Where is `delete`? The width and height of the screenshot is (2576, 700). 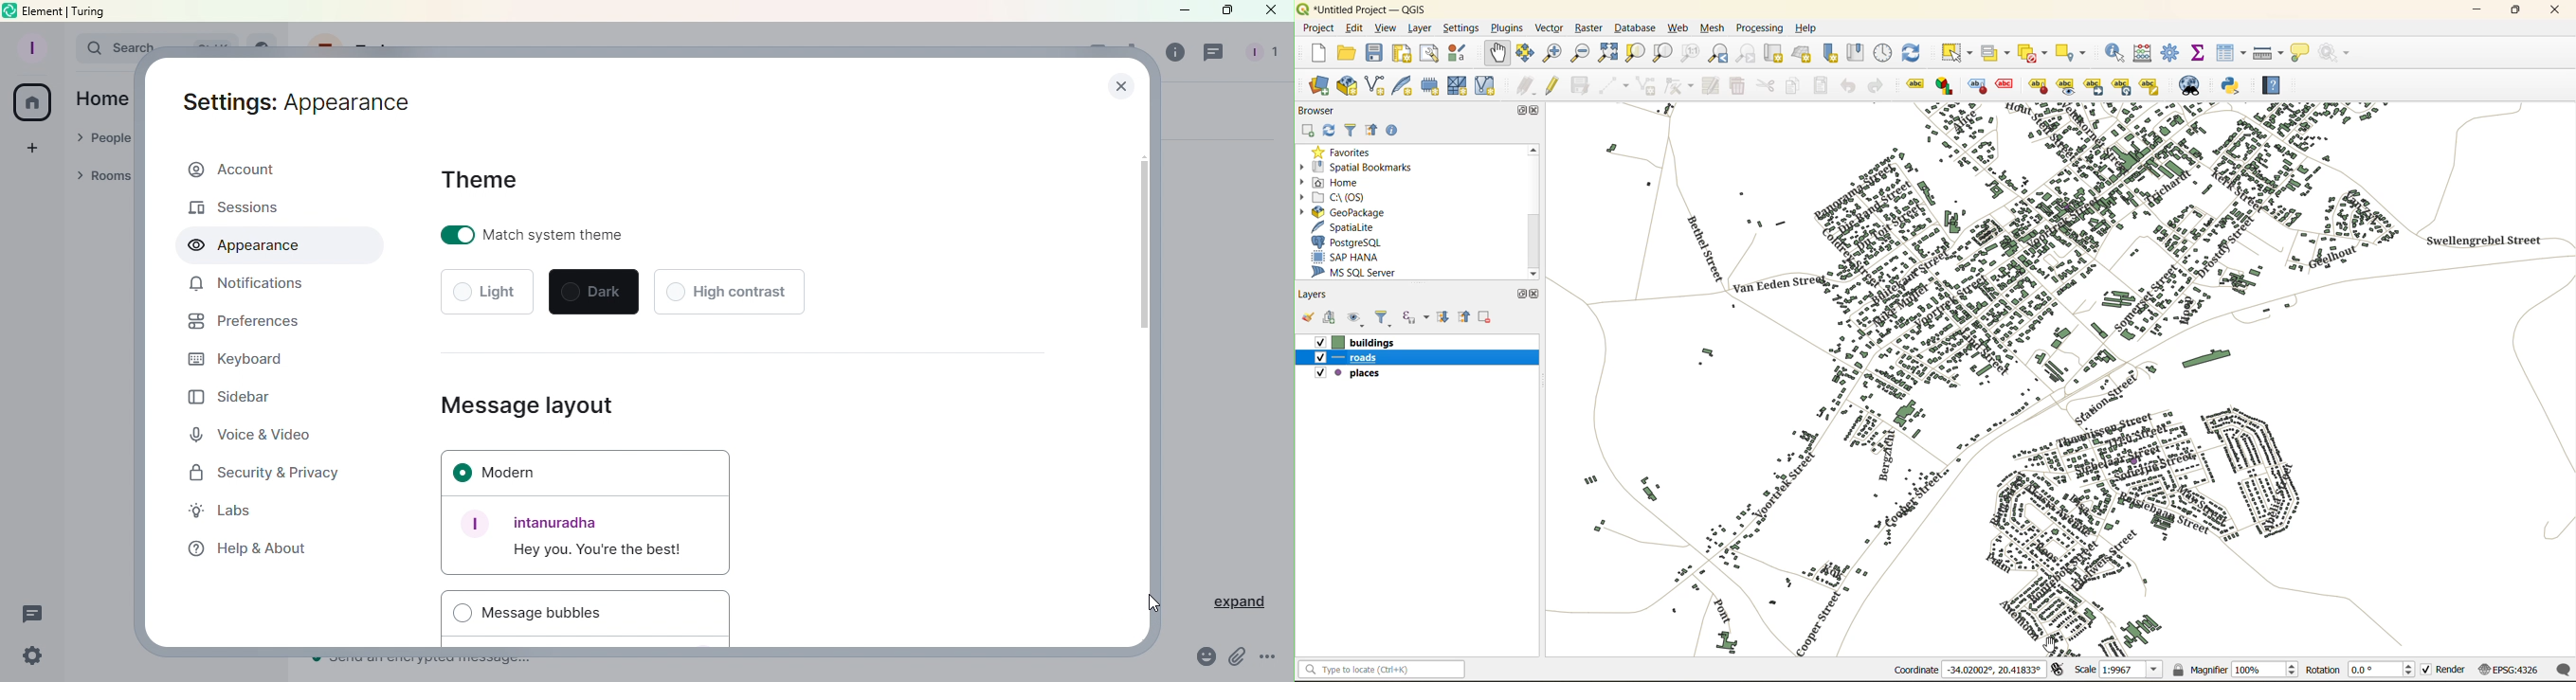 delete is located at coordinates (1739, 87).